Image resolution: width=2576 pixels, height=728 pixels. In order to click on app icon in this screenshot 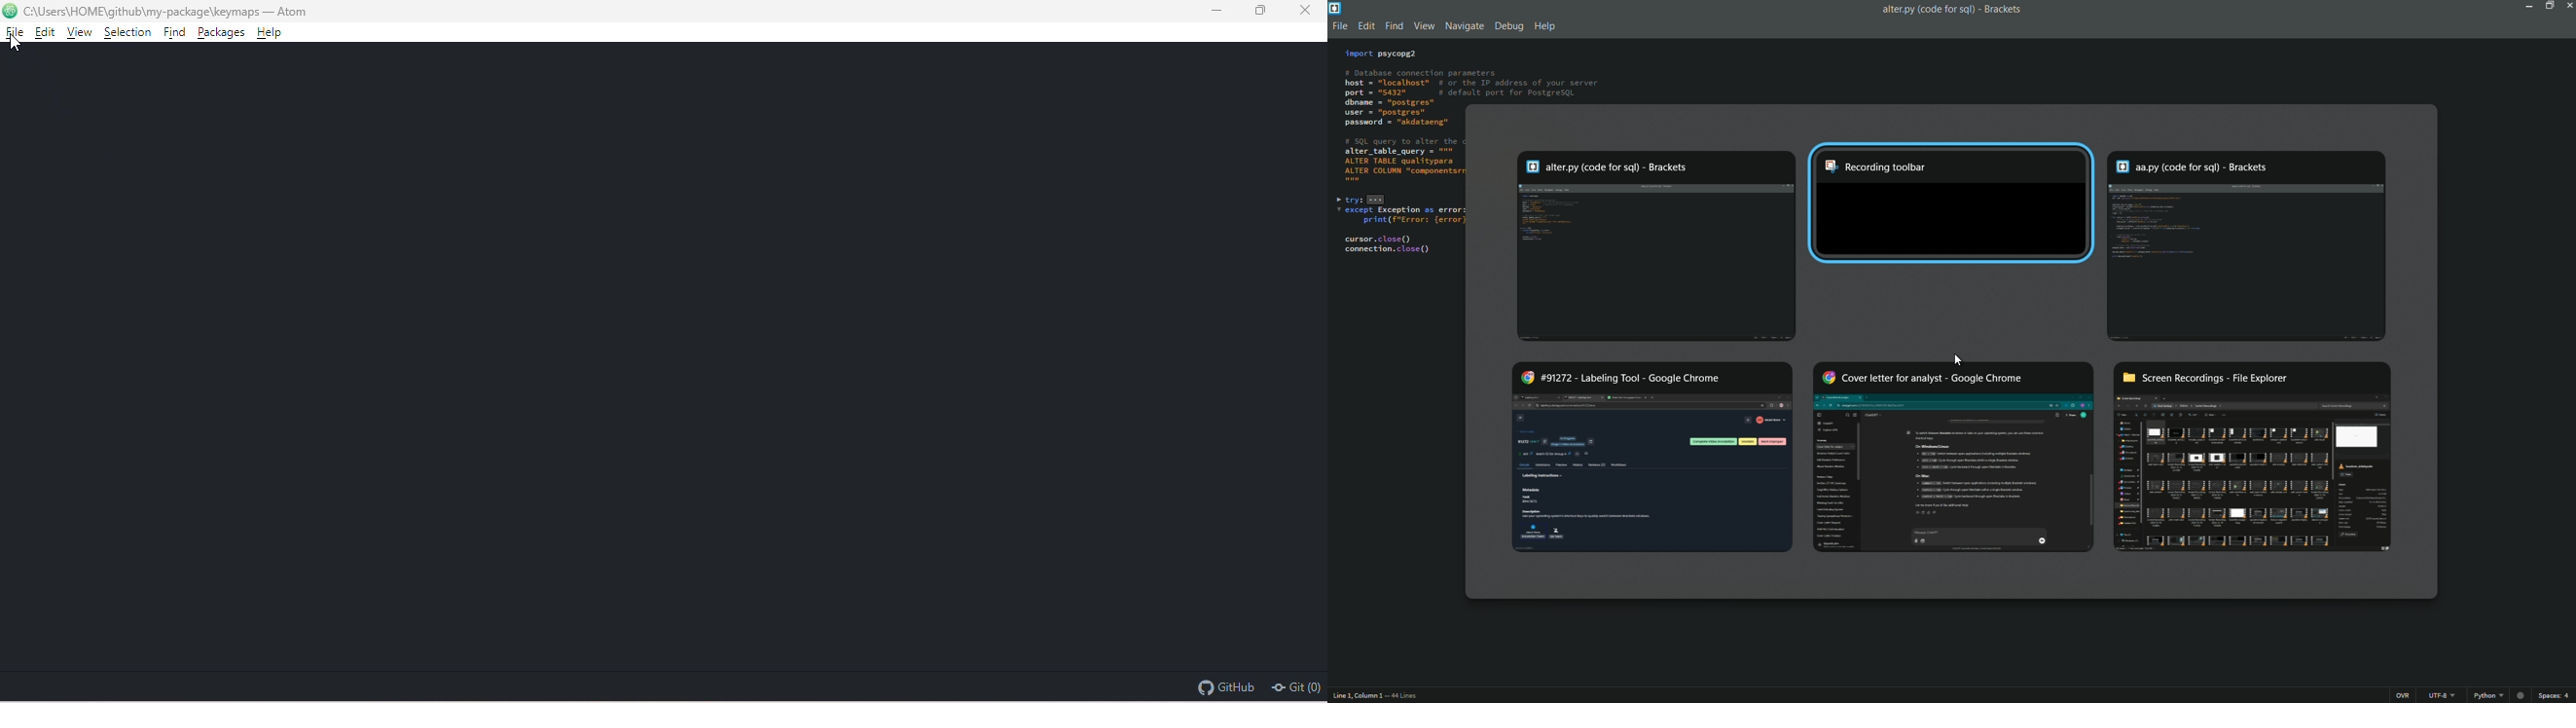, I will do `click(1335, 8)`.